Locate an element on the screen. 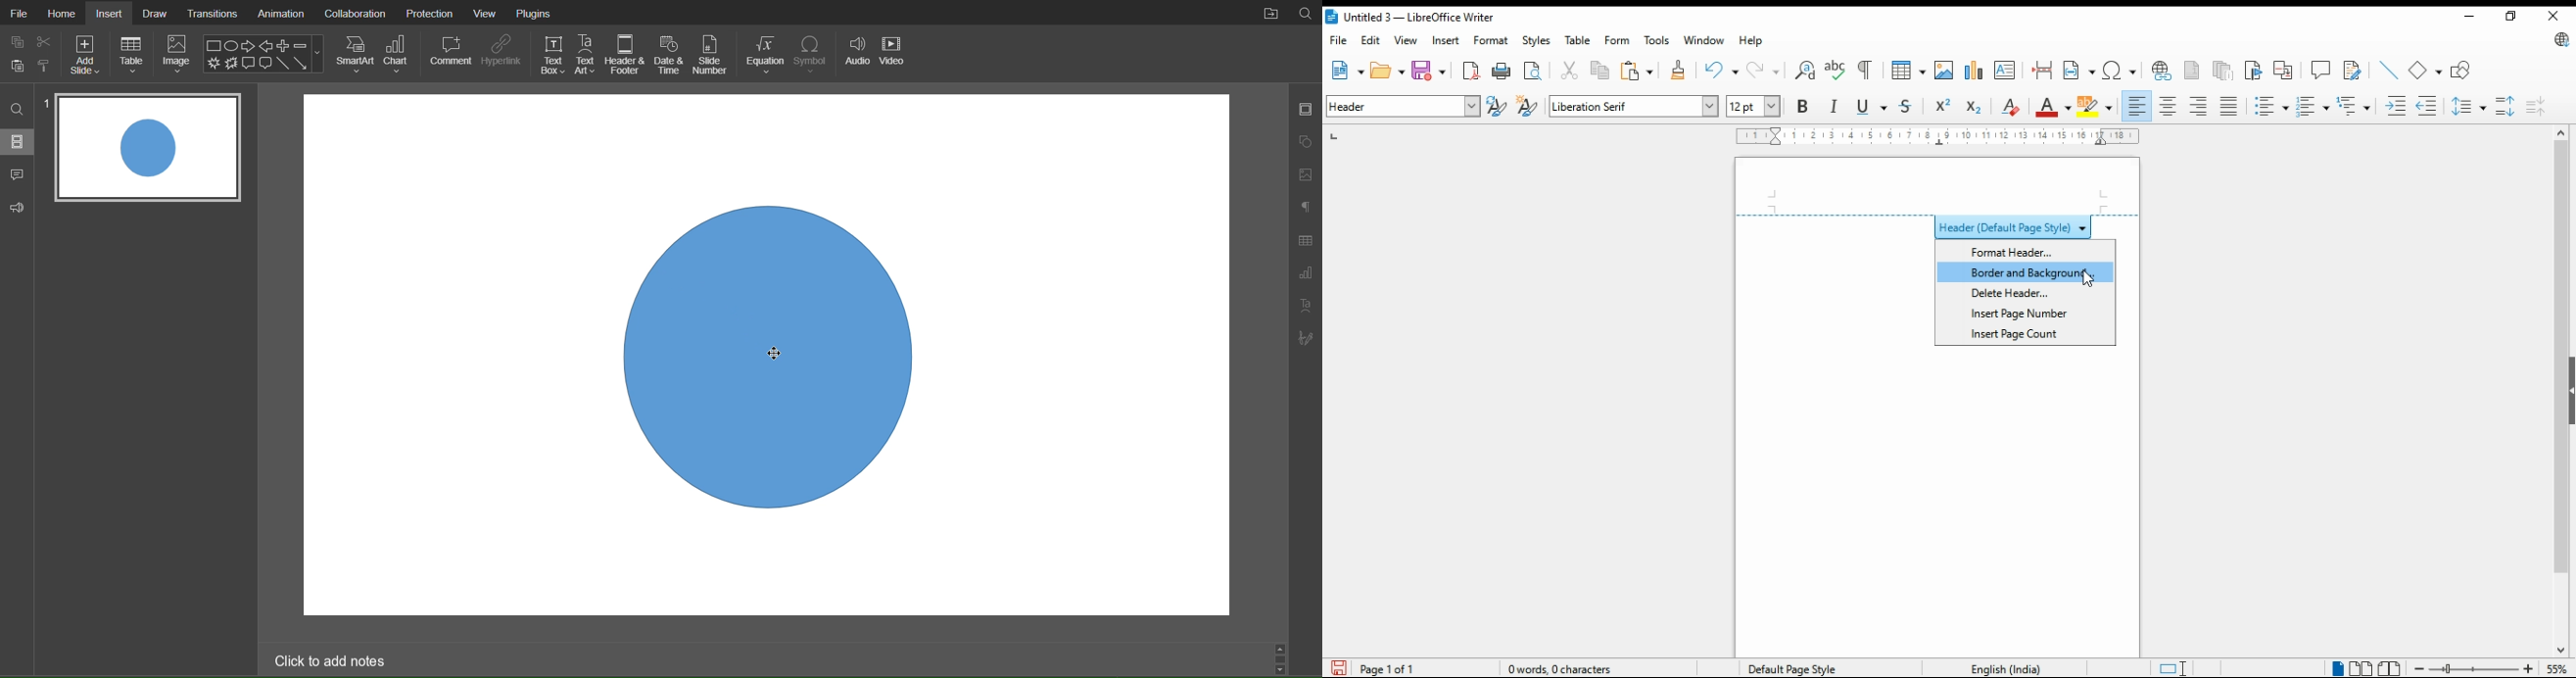  form is located at coordinates (1616, 39).